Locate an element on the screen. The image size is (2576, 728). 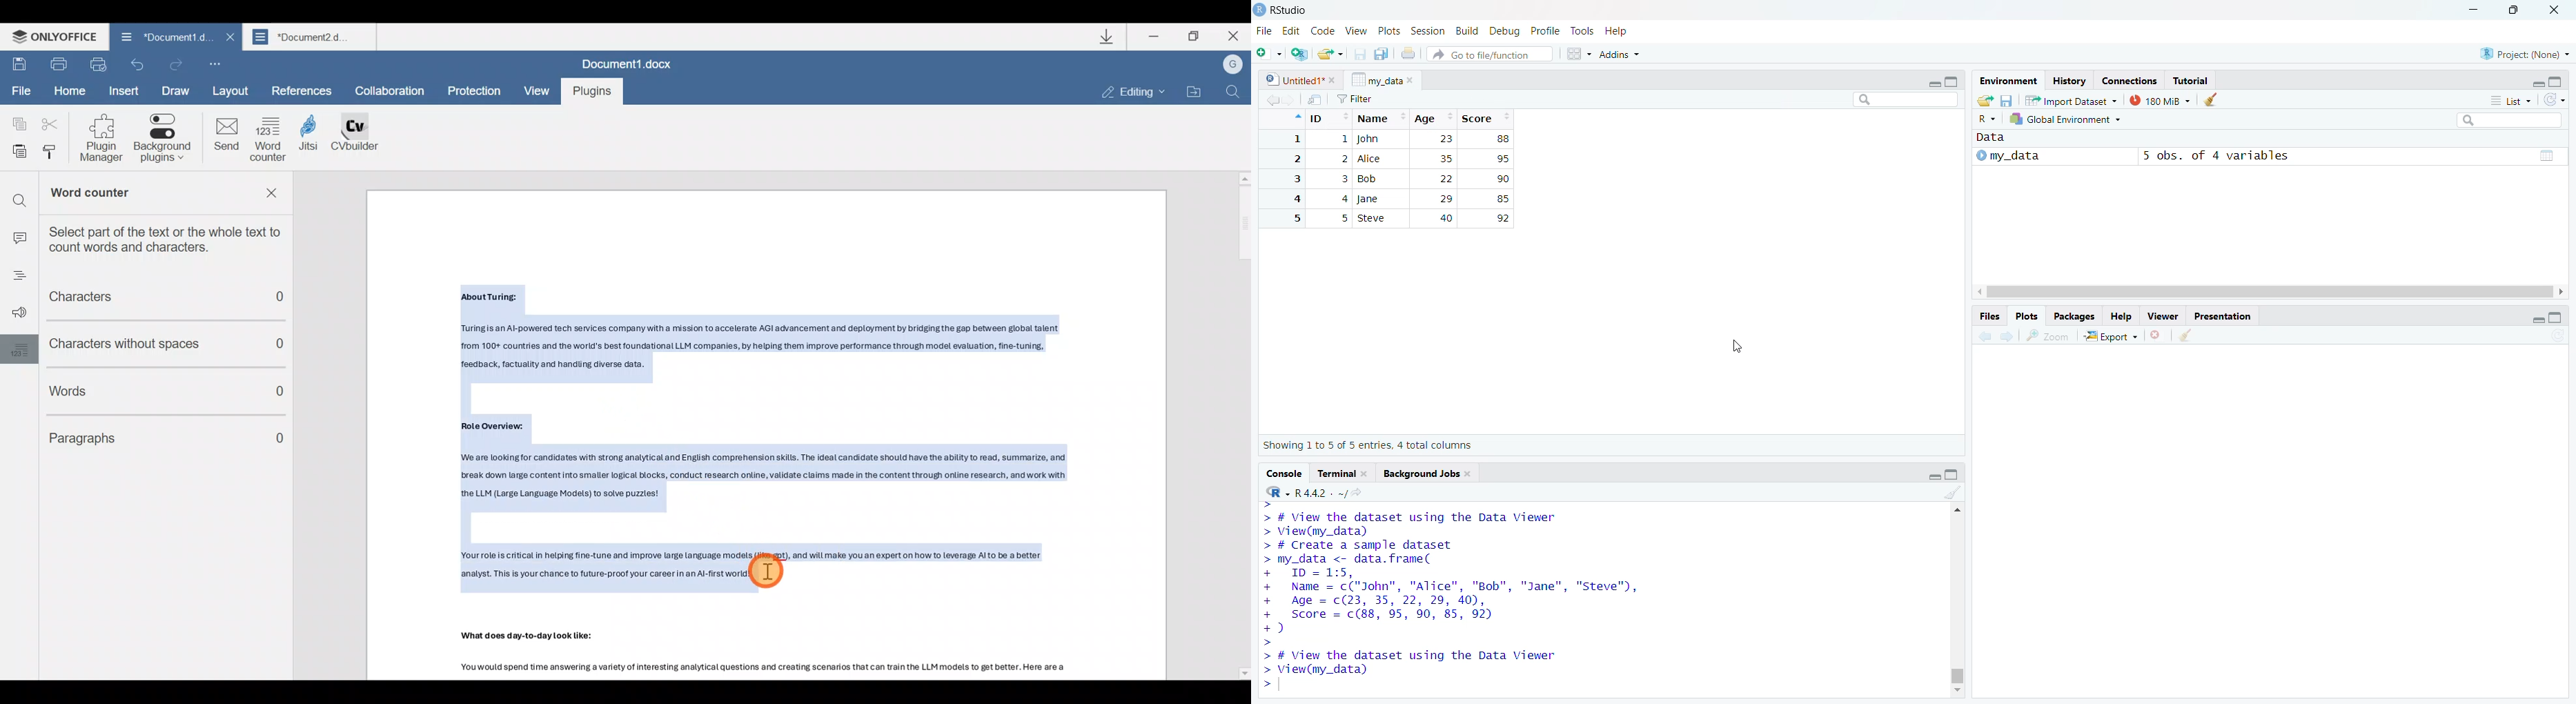
Close is located at coordinates (228, 37).